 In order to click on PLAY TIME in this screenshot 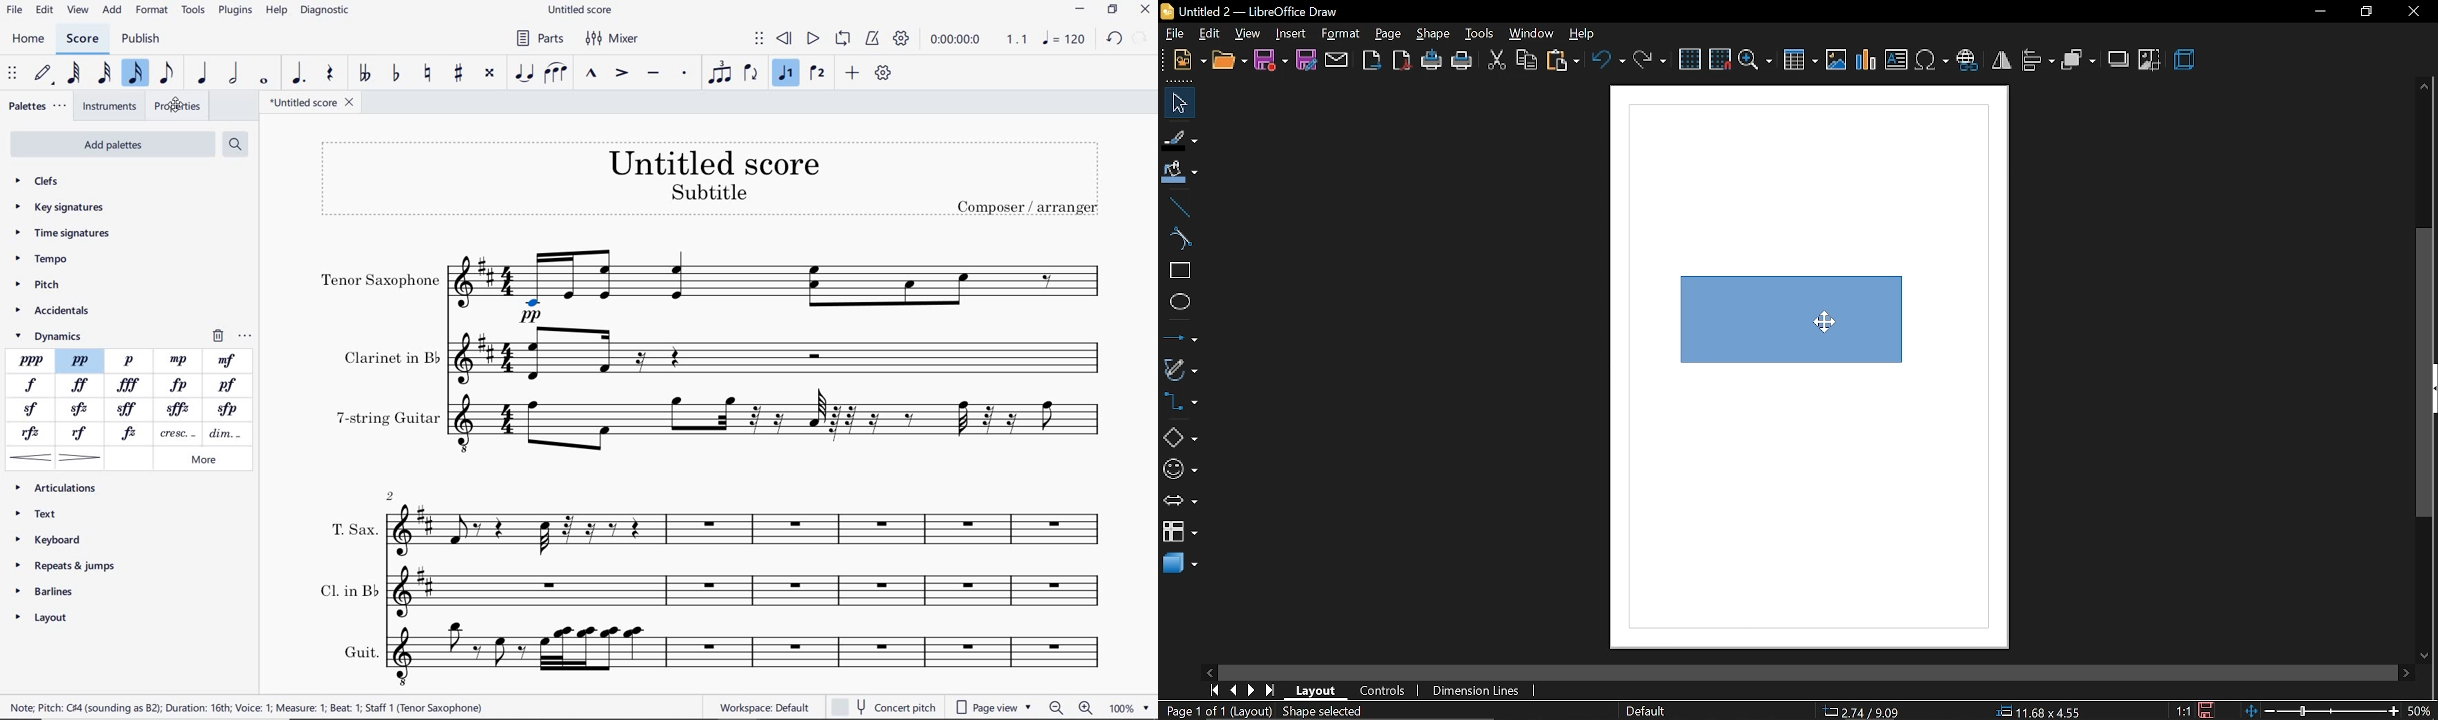, I will do `click(978, 41)`.